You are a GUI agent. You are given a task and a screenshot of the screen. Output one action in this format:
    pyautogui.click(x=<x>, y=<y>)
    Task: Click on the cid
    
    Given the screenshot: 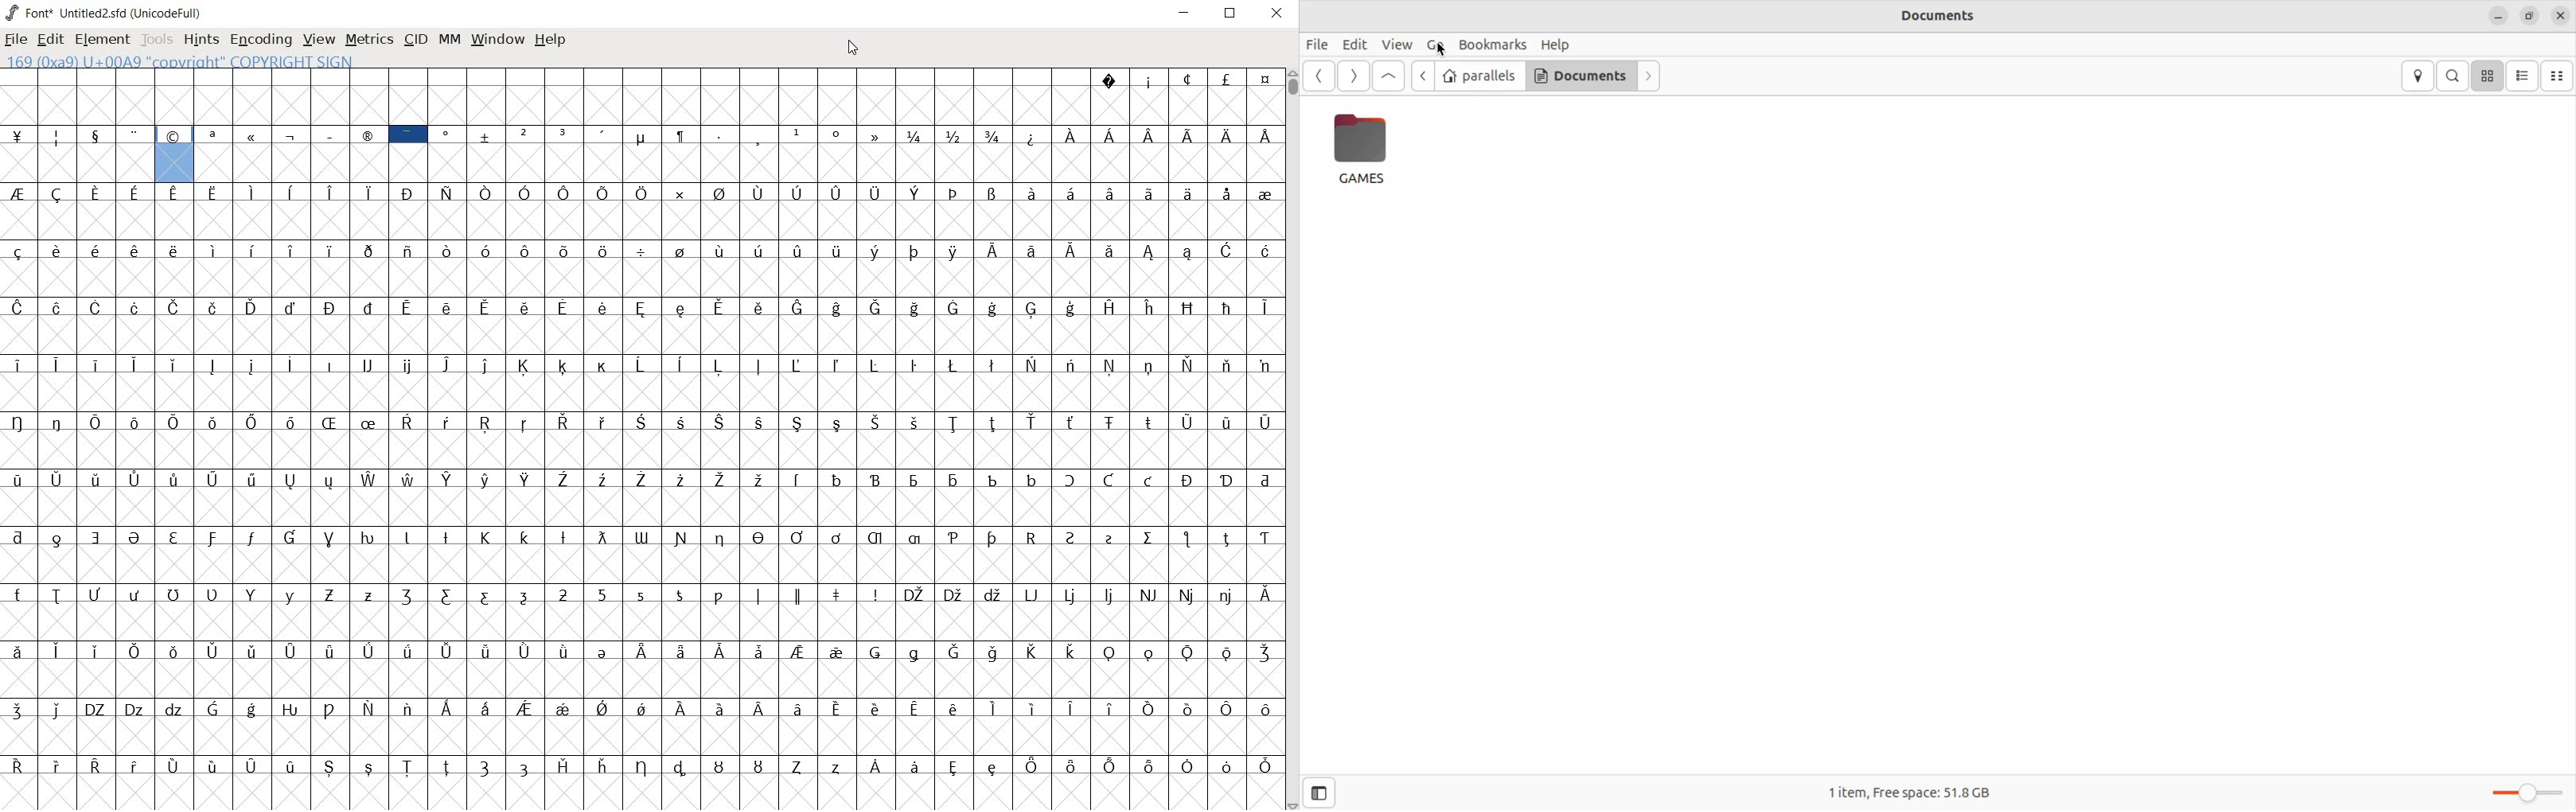 What is the action you would take?
    pyautogui.click(x=415, y=41)
    